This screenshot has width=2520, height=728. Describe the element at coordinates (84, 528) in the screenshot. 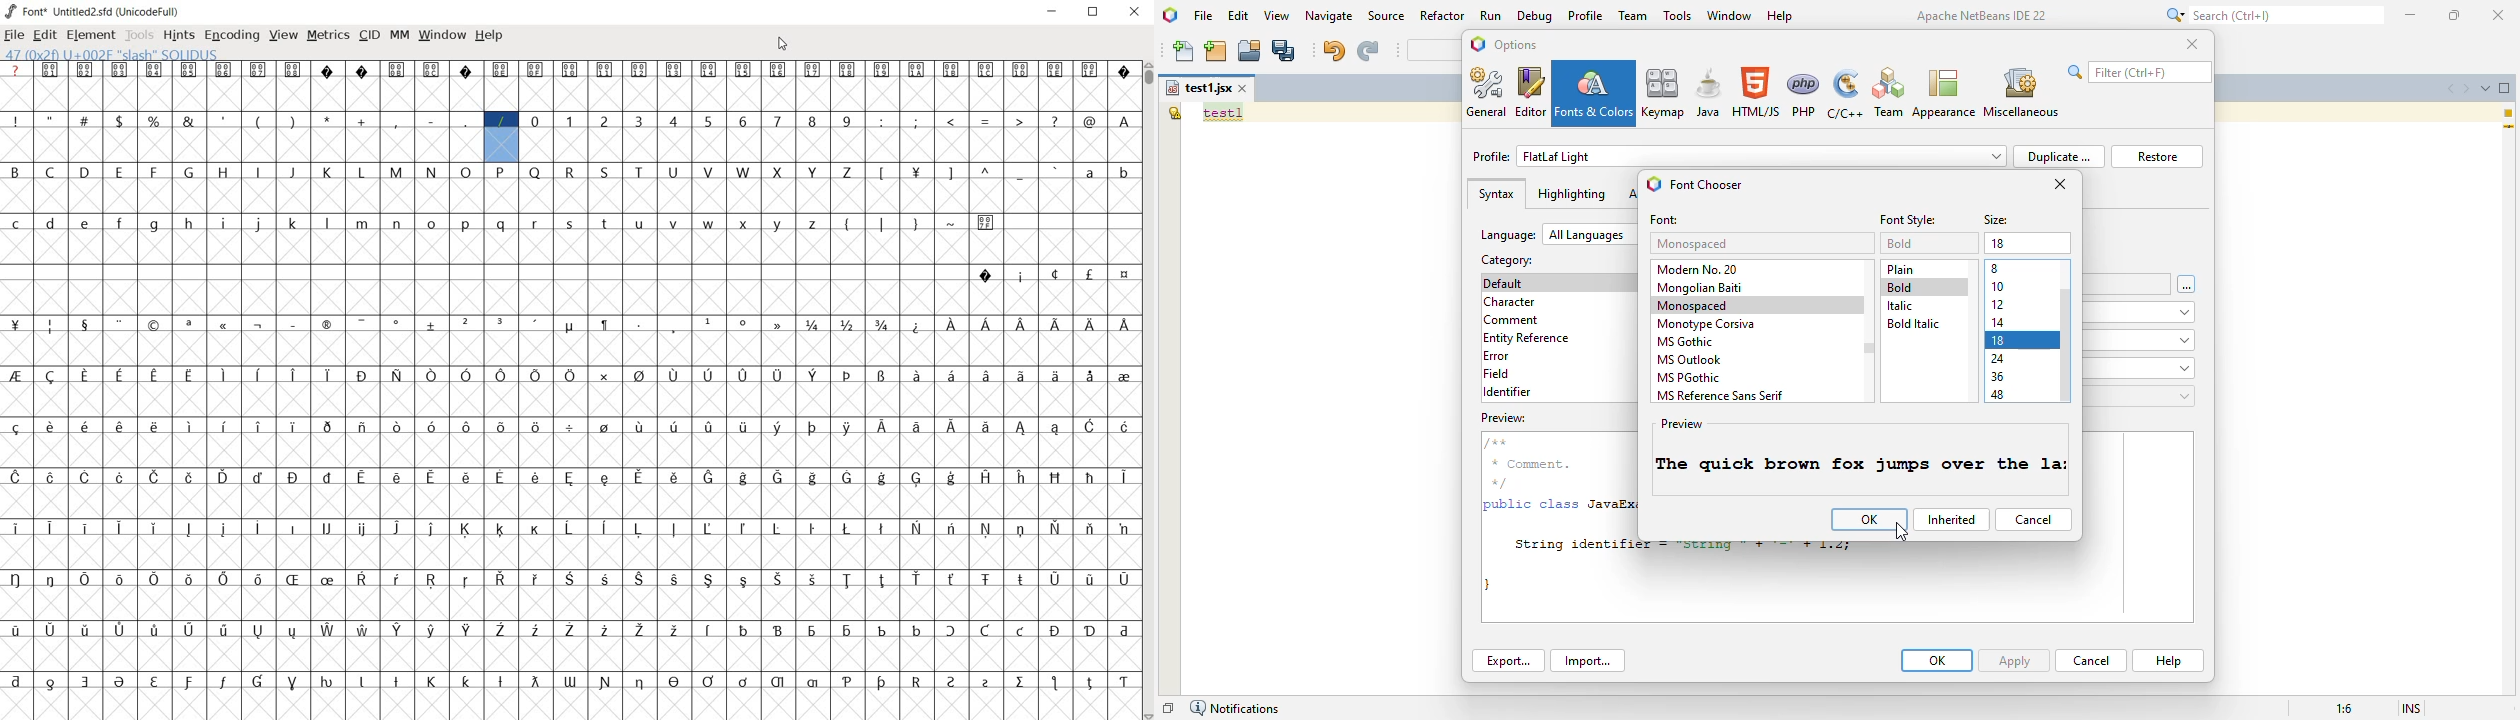

I see `glyph` at that location.